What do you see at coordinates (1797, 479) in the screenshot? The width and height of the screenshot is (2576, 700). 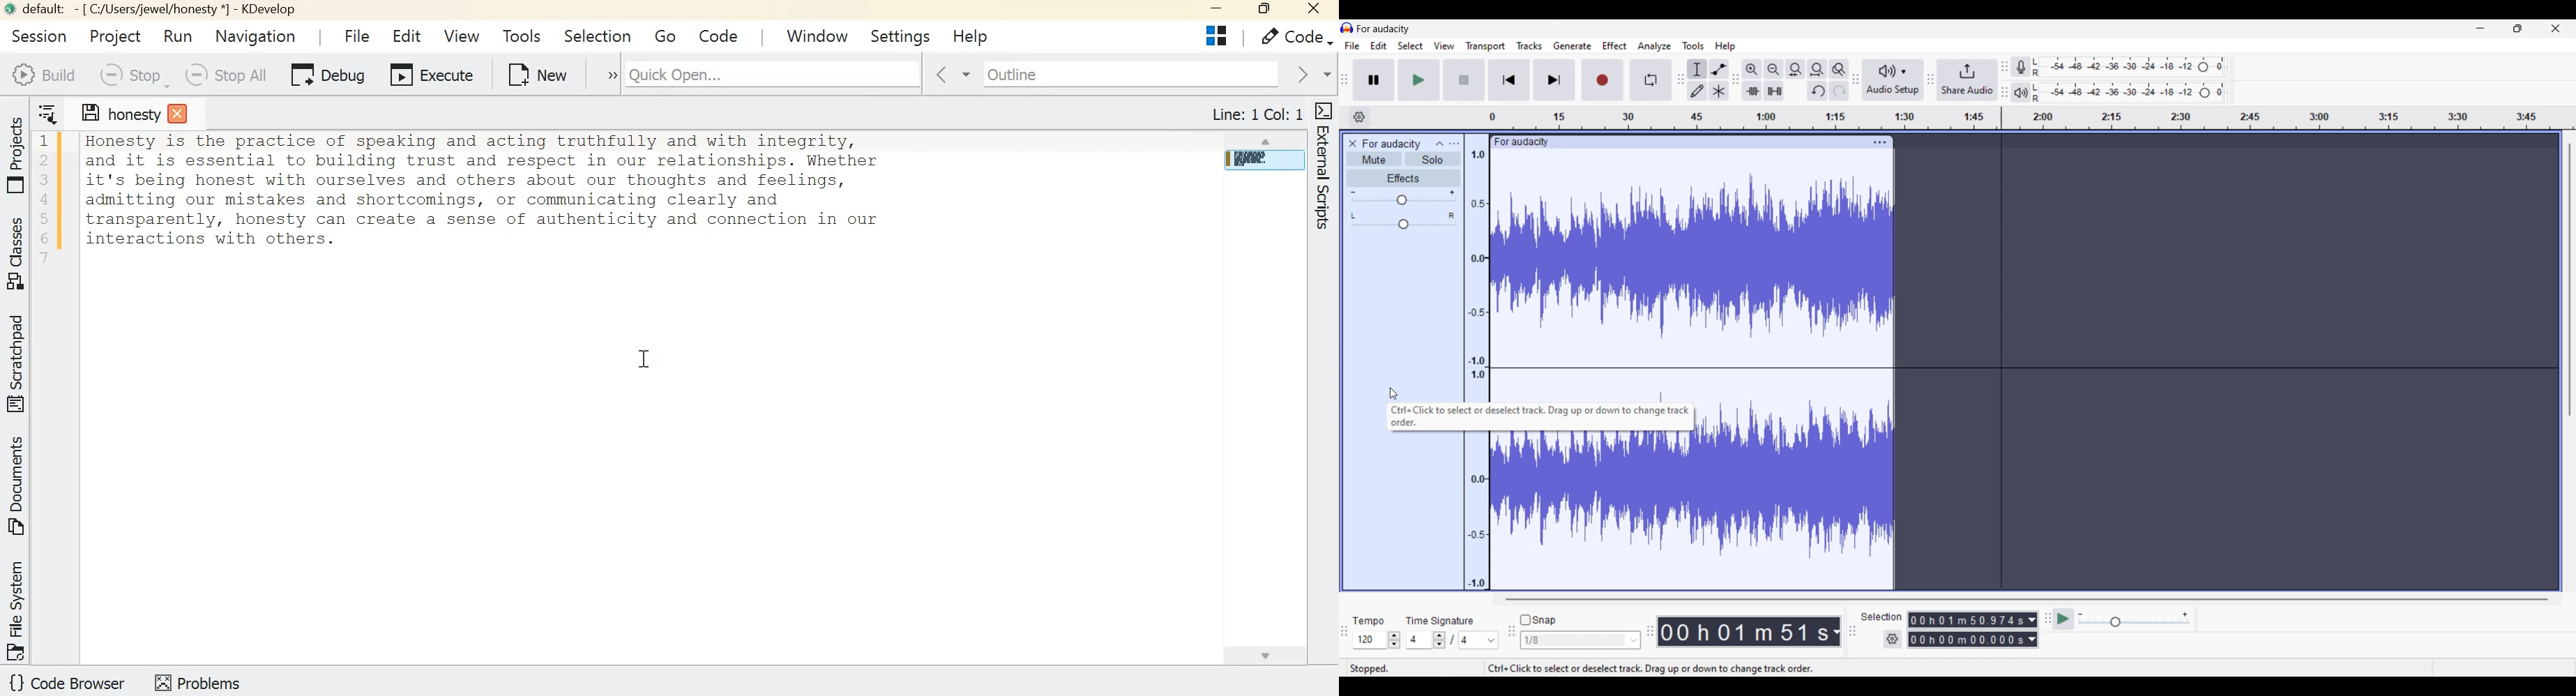 I see `track waveform` at bounding box center [1797, 479].